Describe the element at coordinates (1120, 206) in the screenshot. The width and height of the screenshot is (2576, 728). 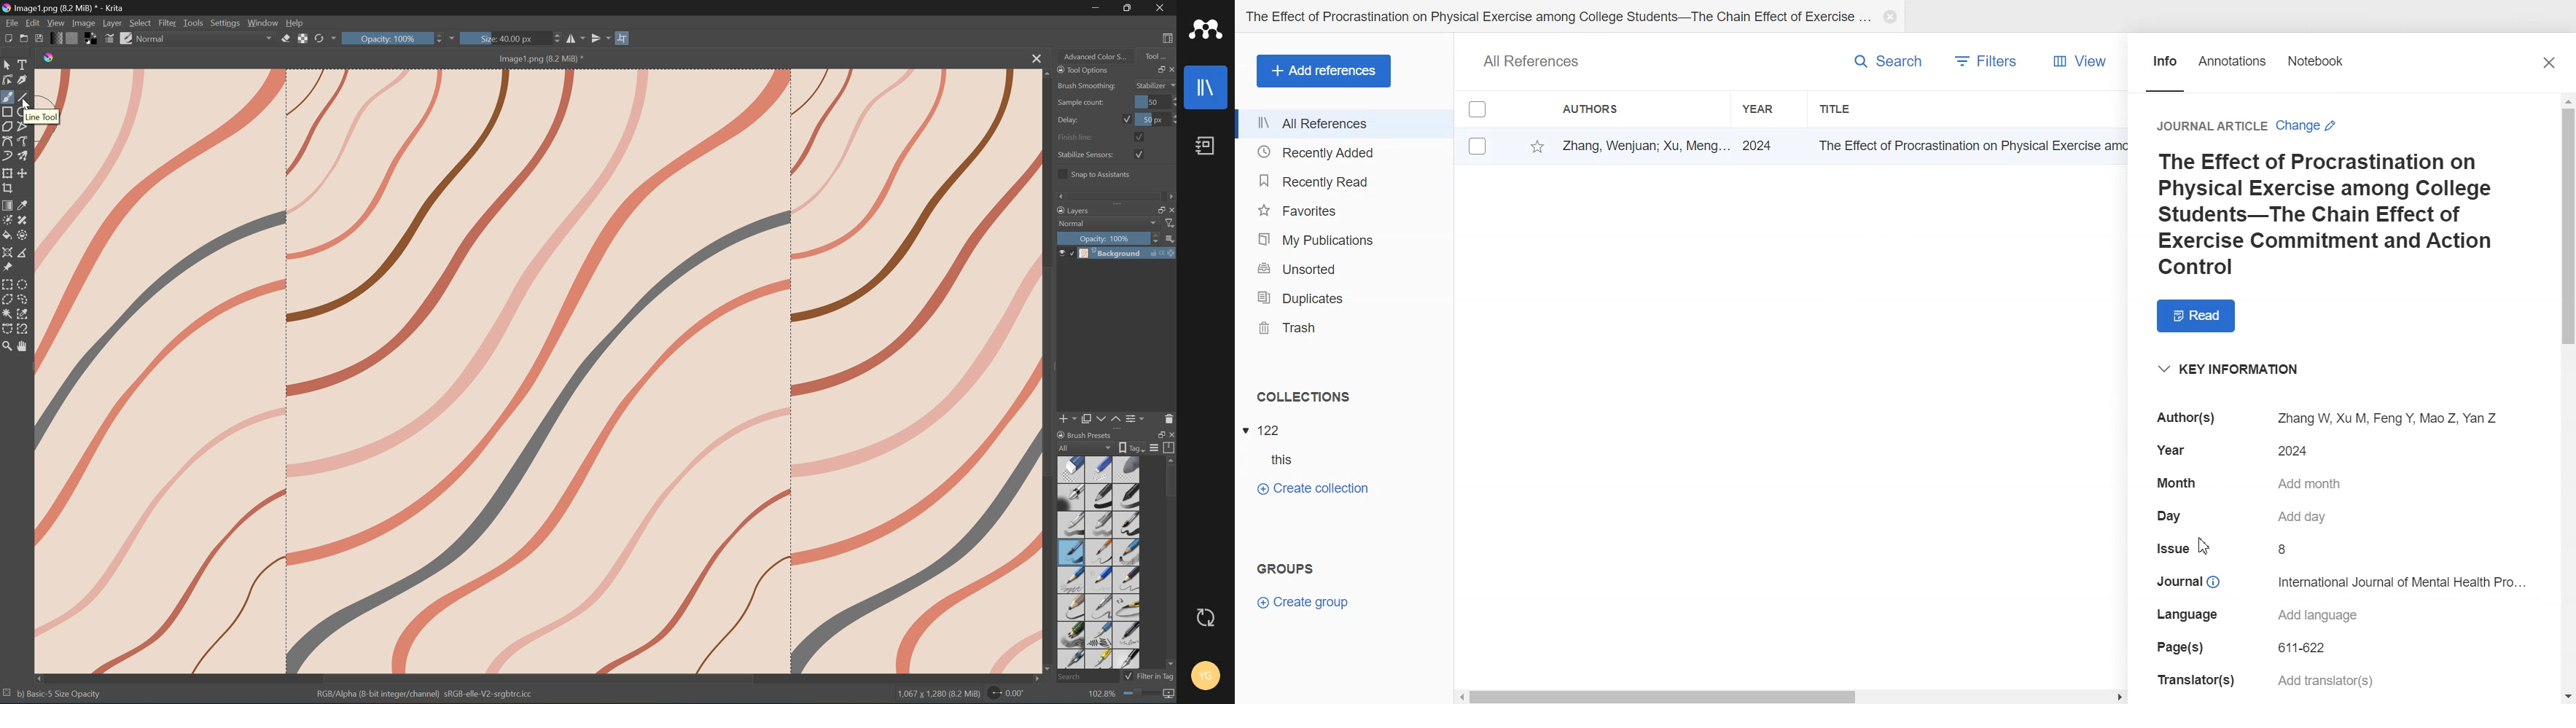
I see `Expand` at that location.